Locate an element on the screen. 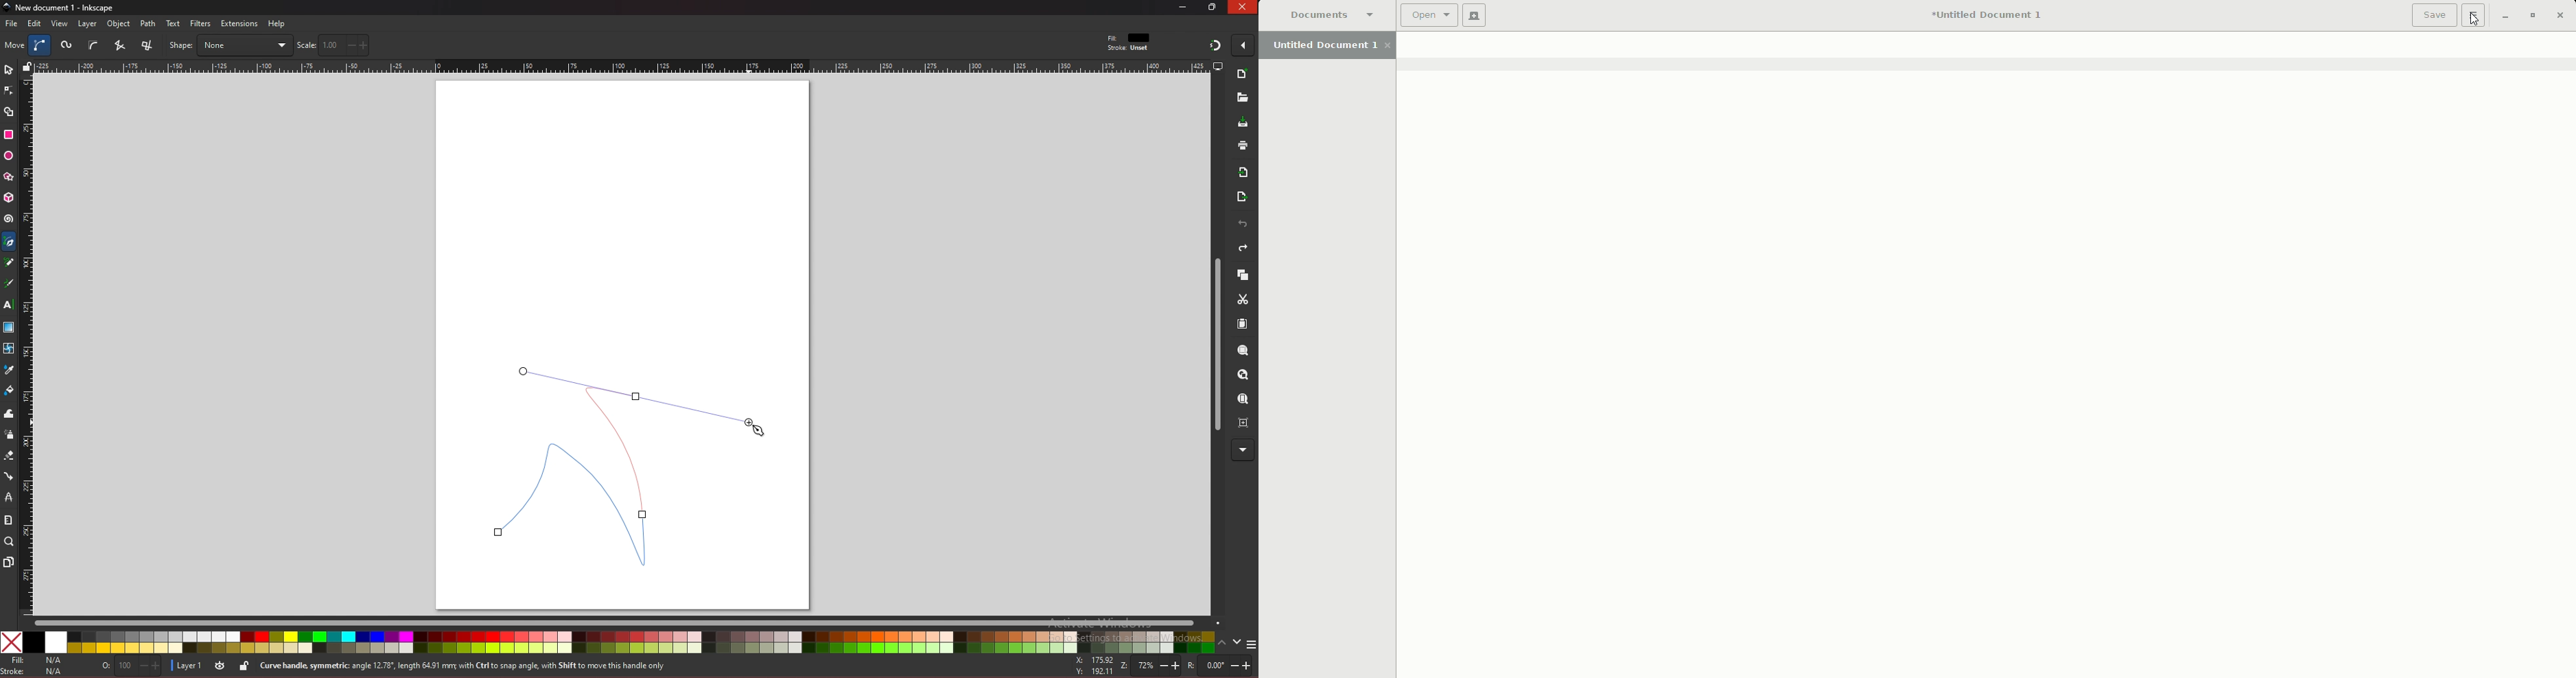  pen is located at coordinates (11, 242).